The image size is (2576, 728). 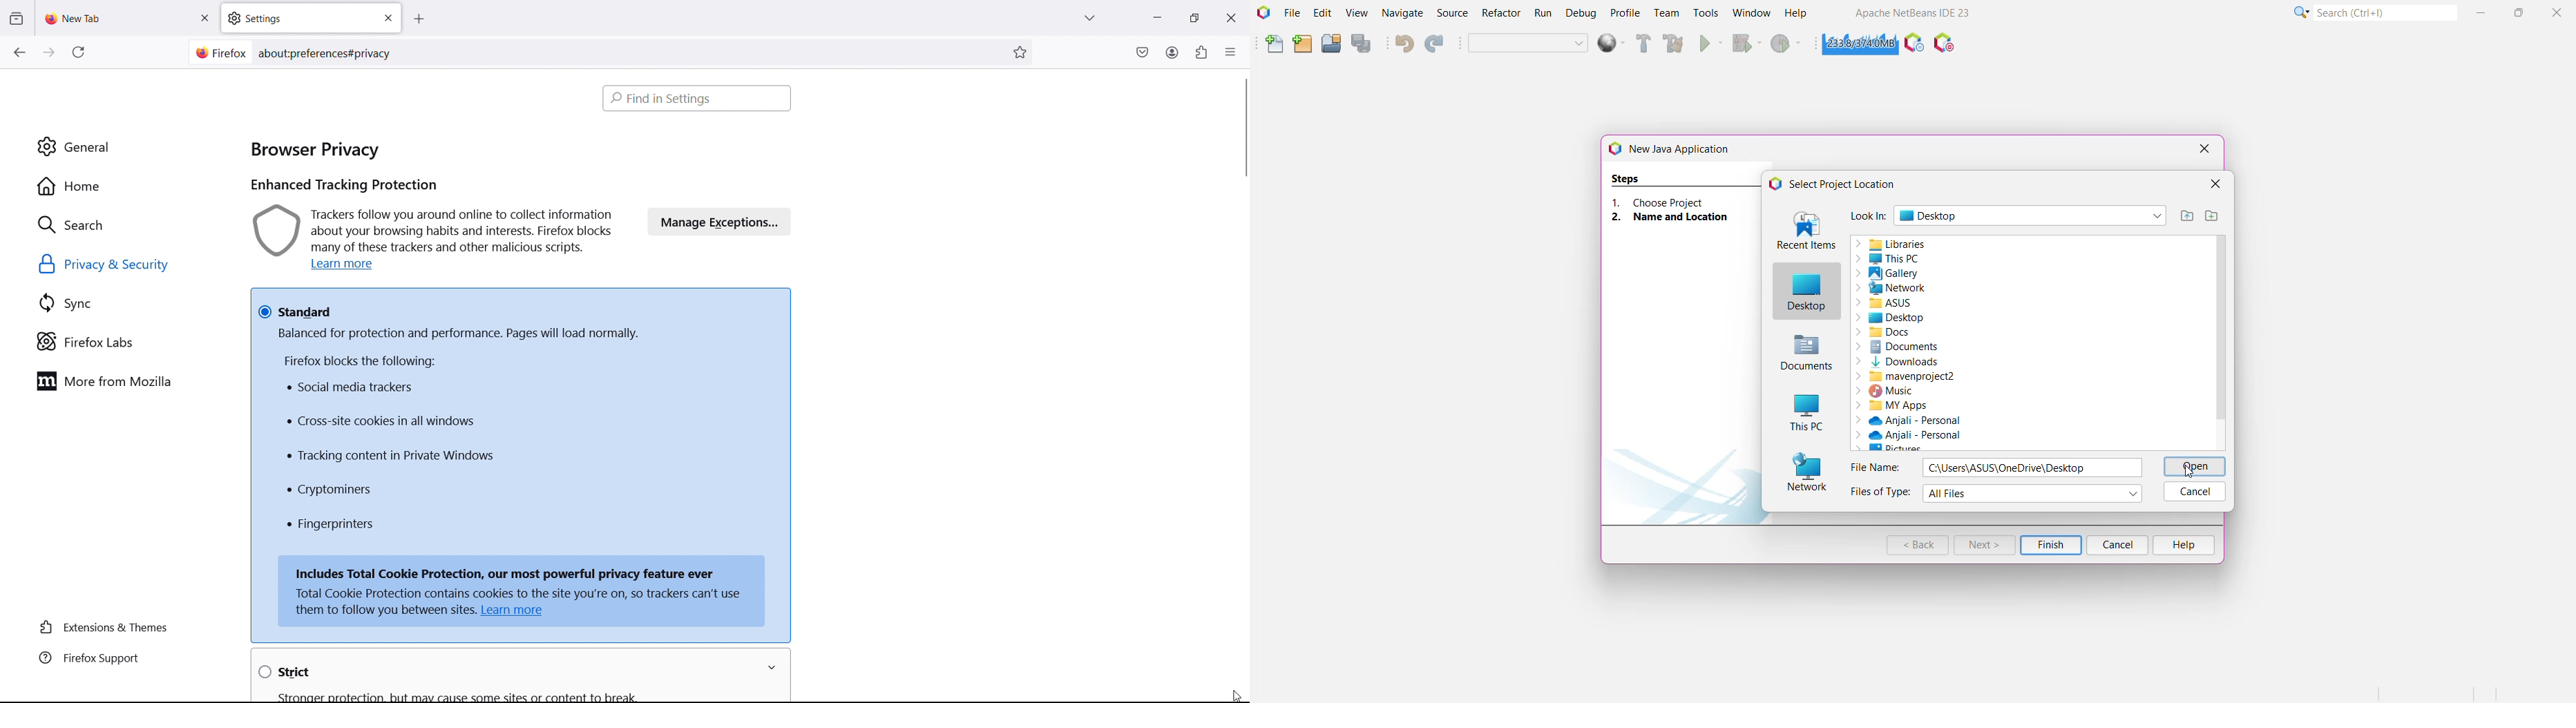 I want to click on Close, so click(x=2204, y=148).